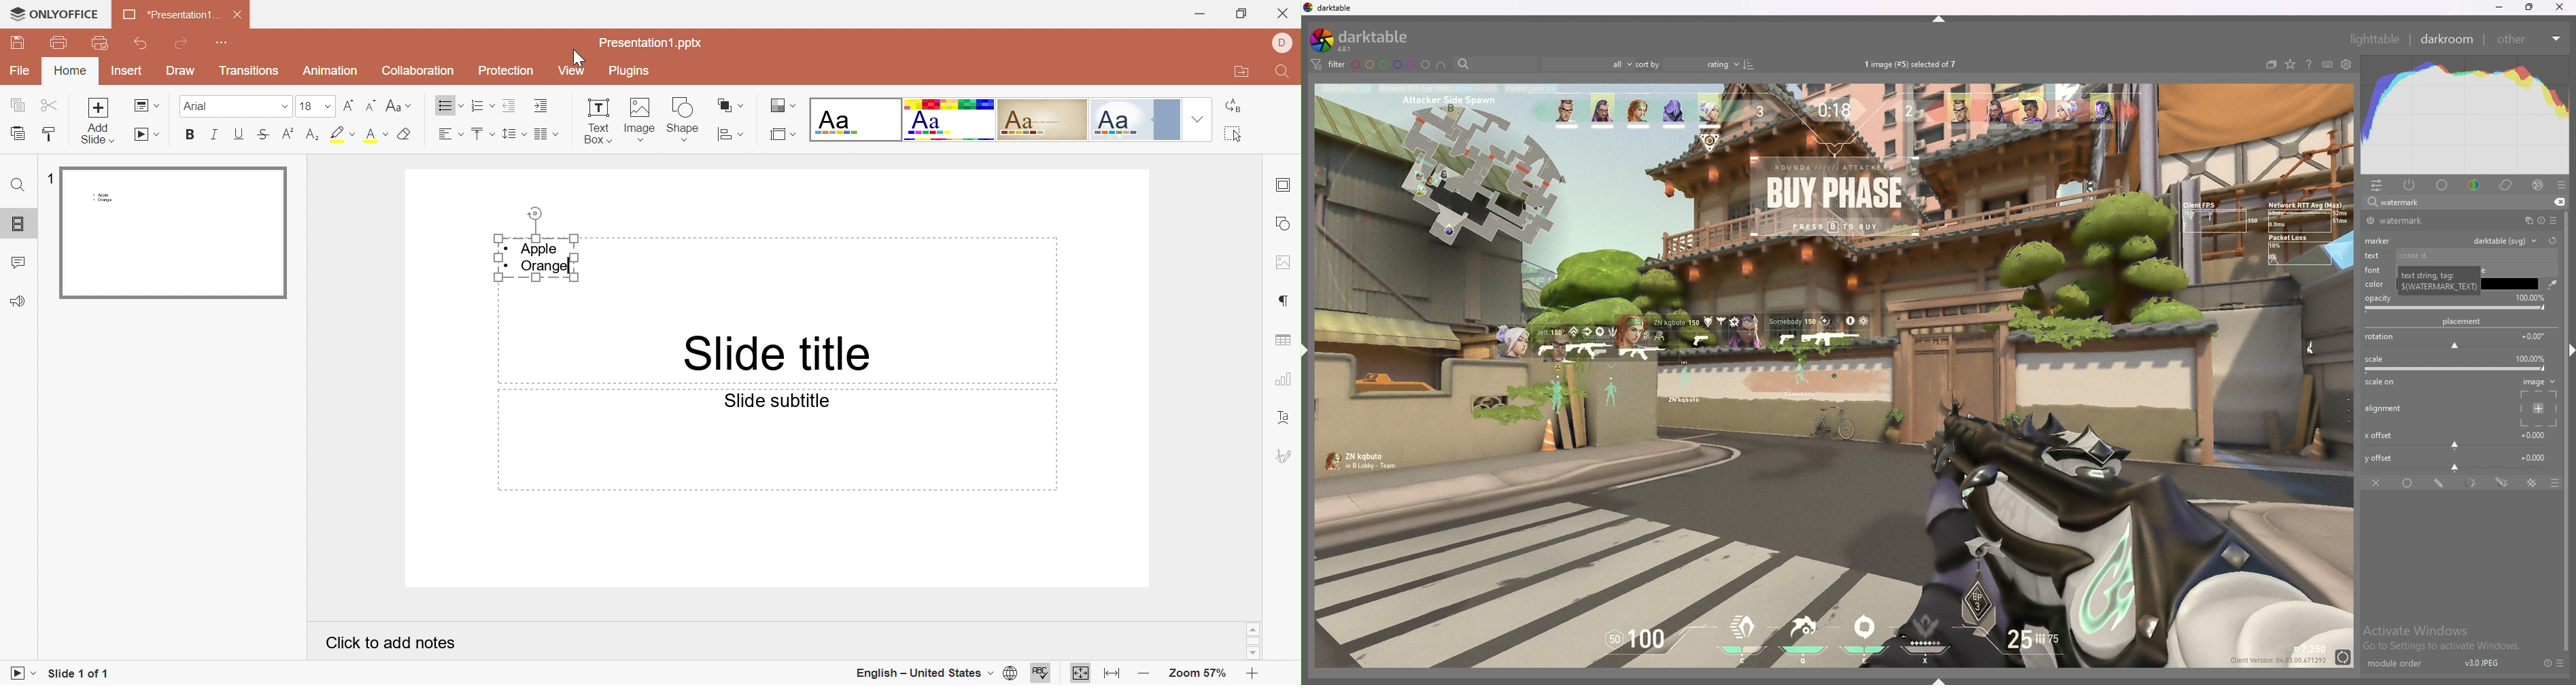 Image resolution: width=2576 pixels, height=700 pixels. I want to click on Change color theme, so click(784, 107).